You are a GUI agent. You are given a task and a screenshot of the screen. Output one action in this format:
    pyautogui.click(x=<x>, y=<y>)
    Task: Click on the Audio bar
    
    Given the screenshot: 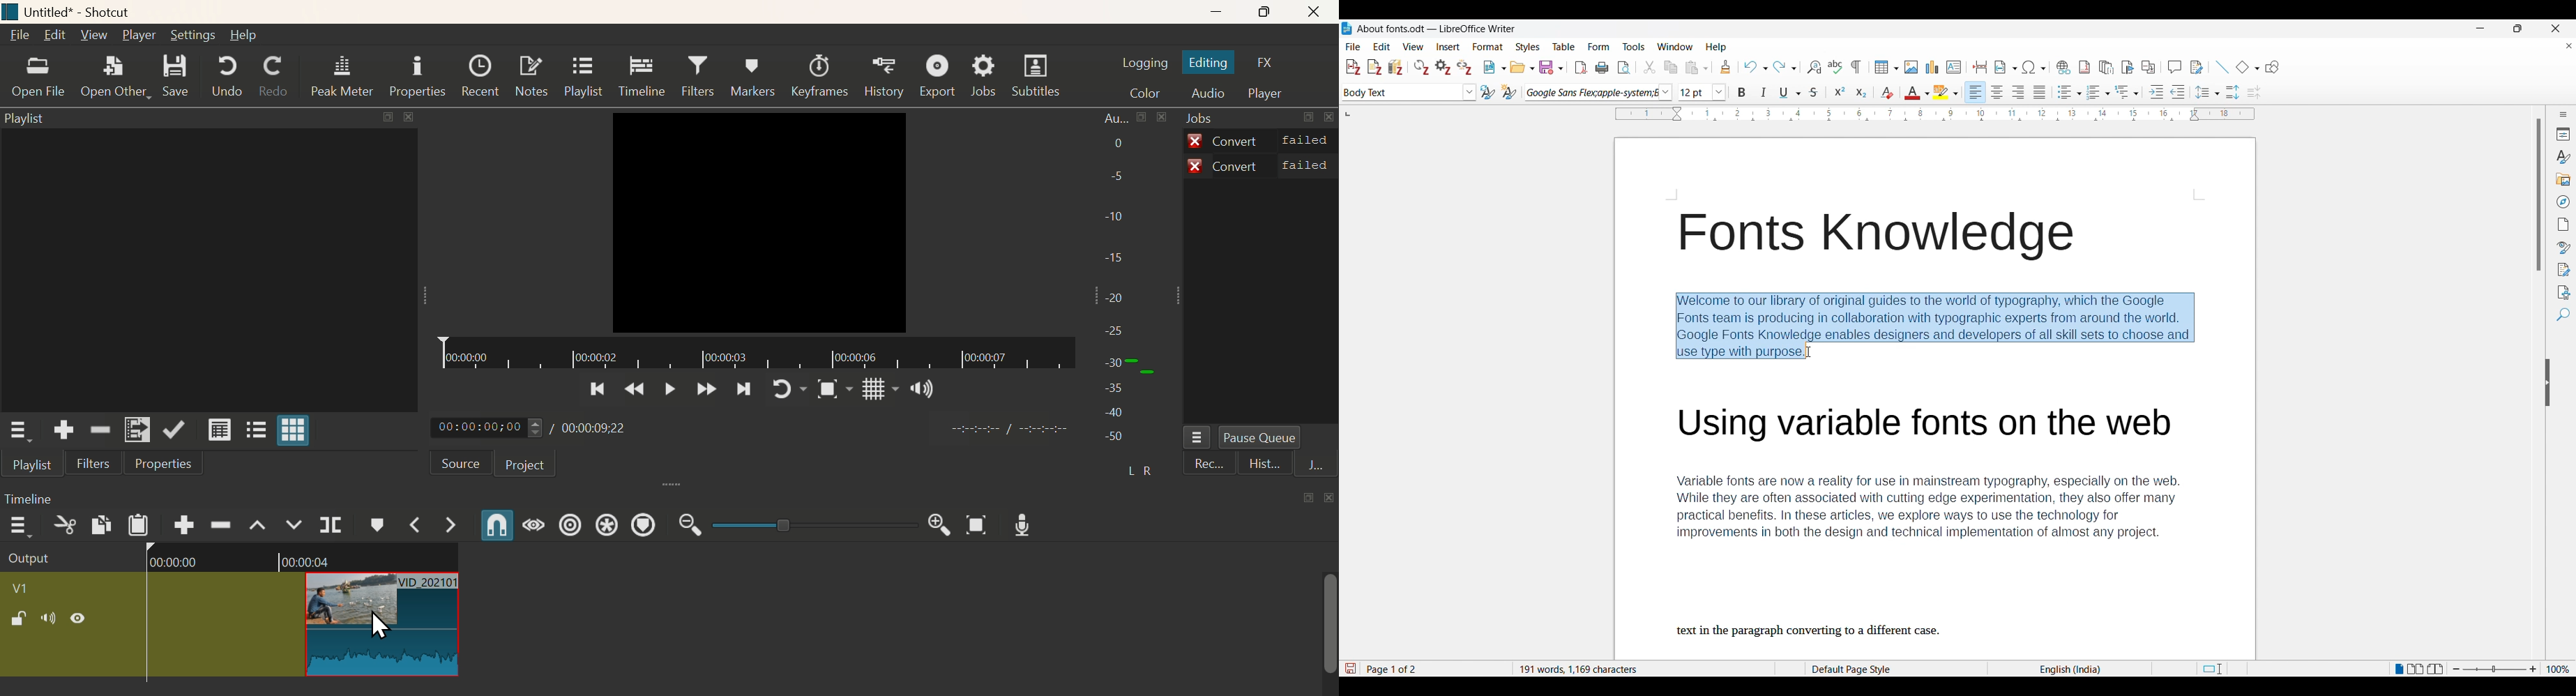 What is the action you would take?
    pyautogui.click(x=1126, y=296)
    